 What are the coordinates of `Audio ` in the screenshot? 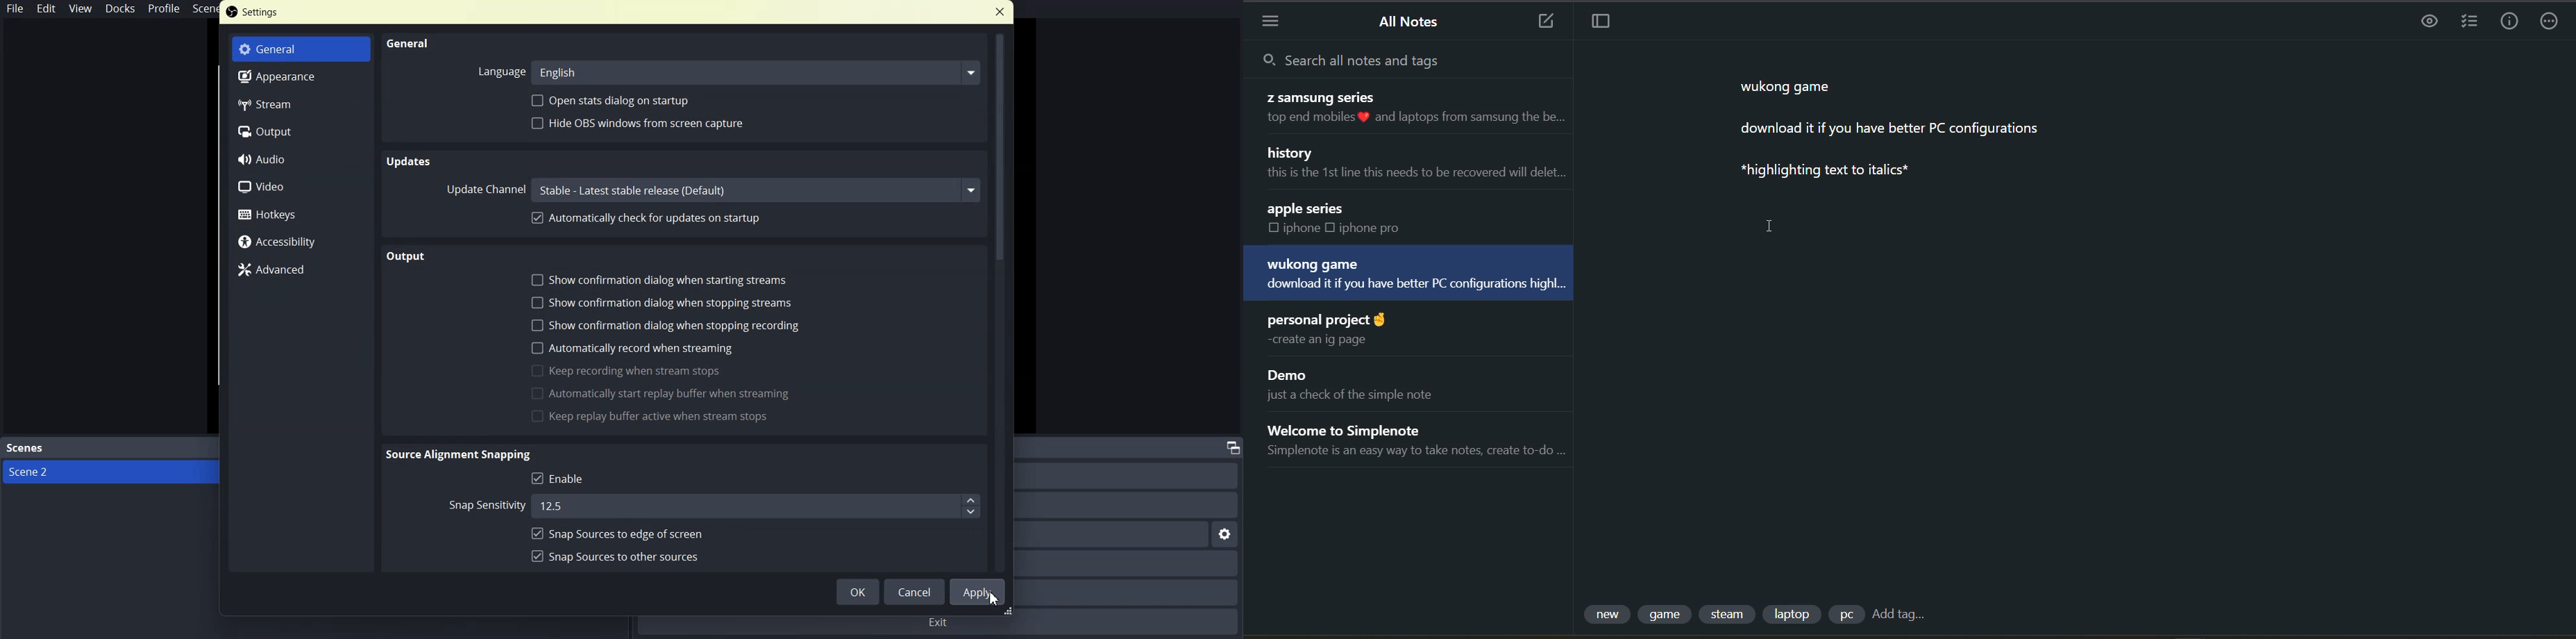 It's located at (301, 157).